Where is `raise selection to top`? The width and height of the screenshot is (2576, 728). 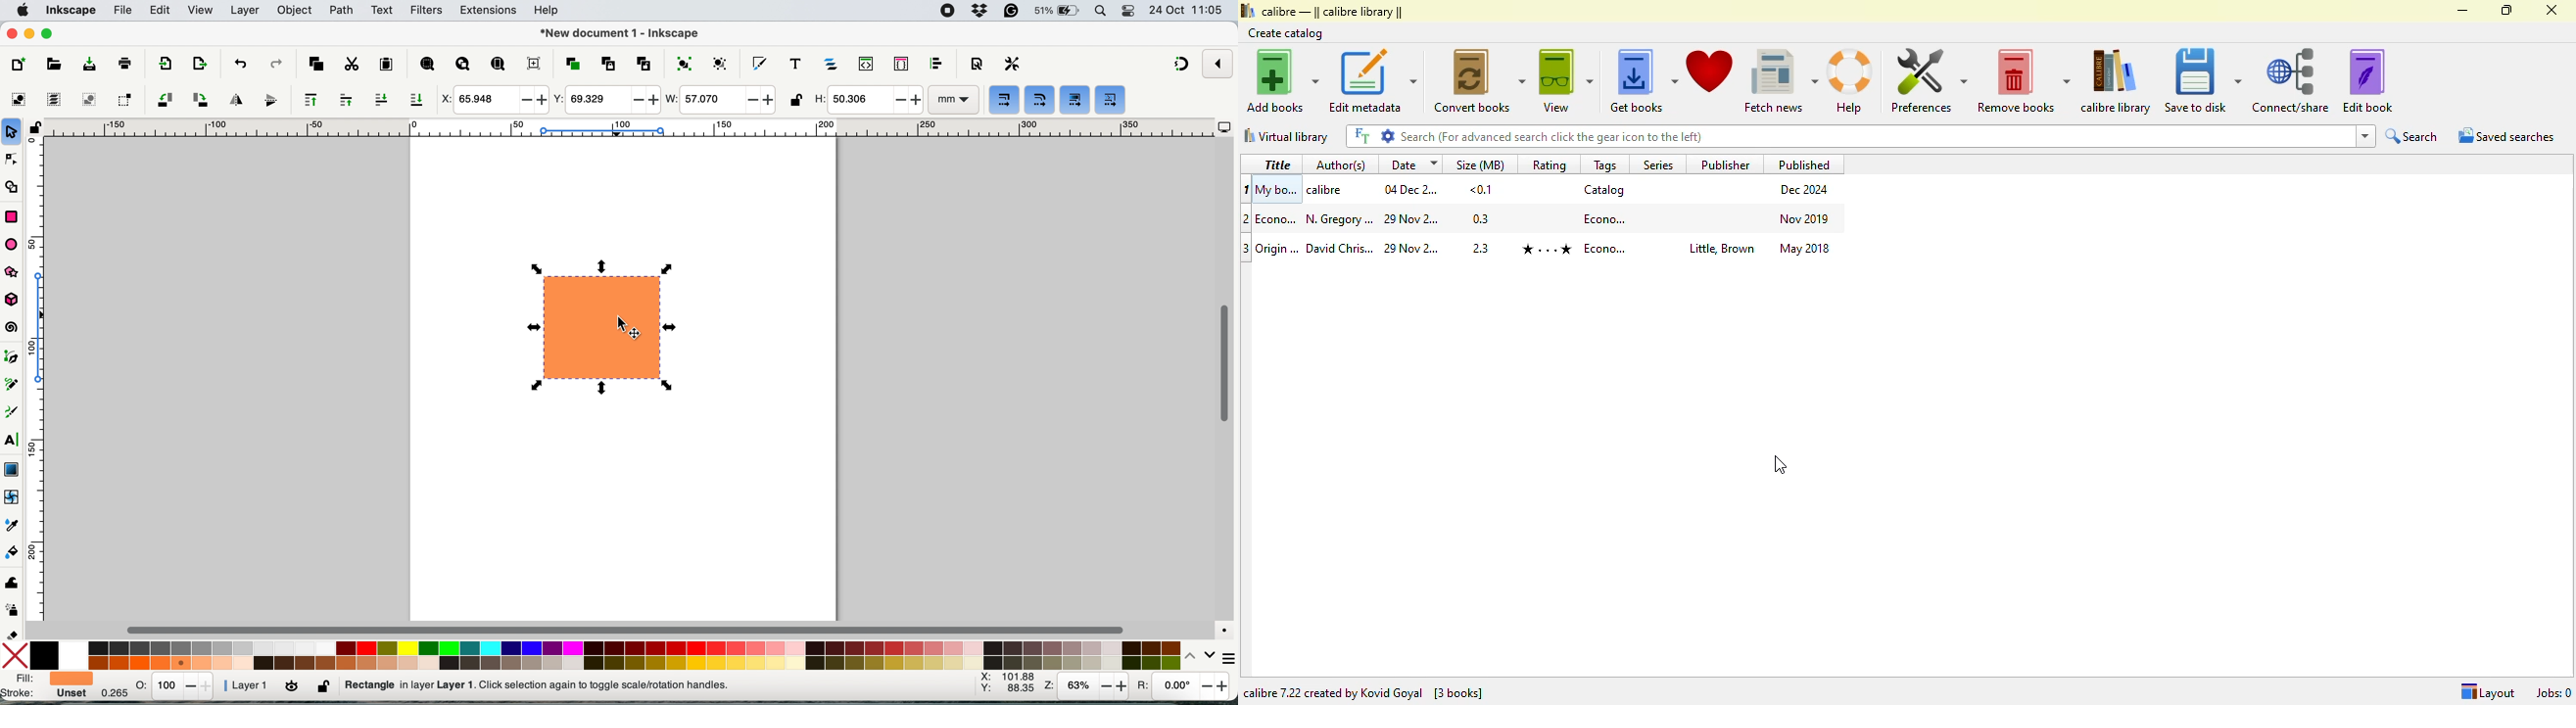 raise selection to top is located at coordinates (307, 99).